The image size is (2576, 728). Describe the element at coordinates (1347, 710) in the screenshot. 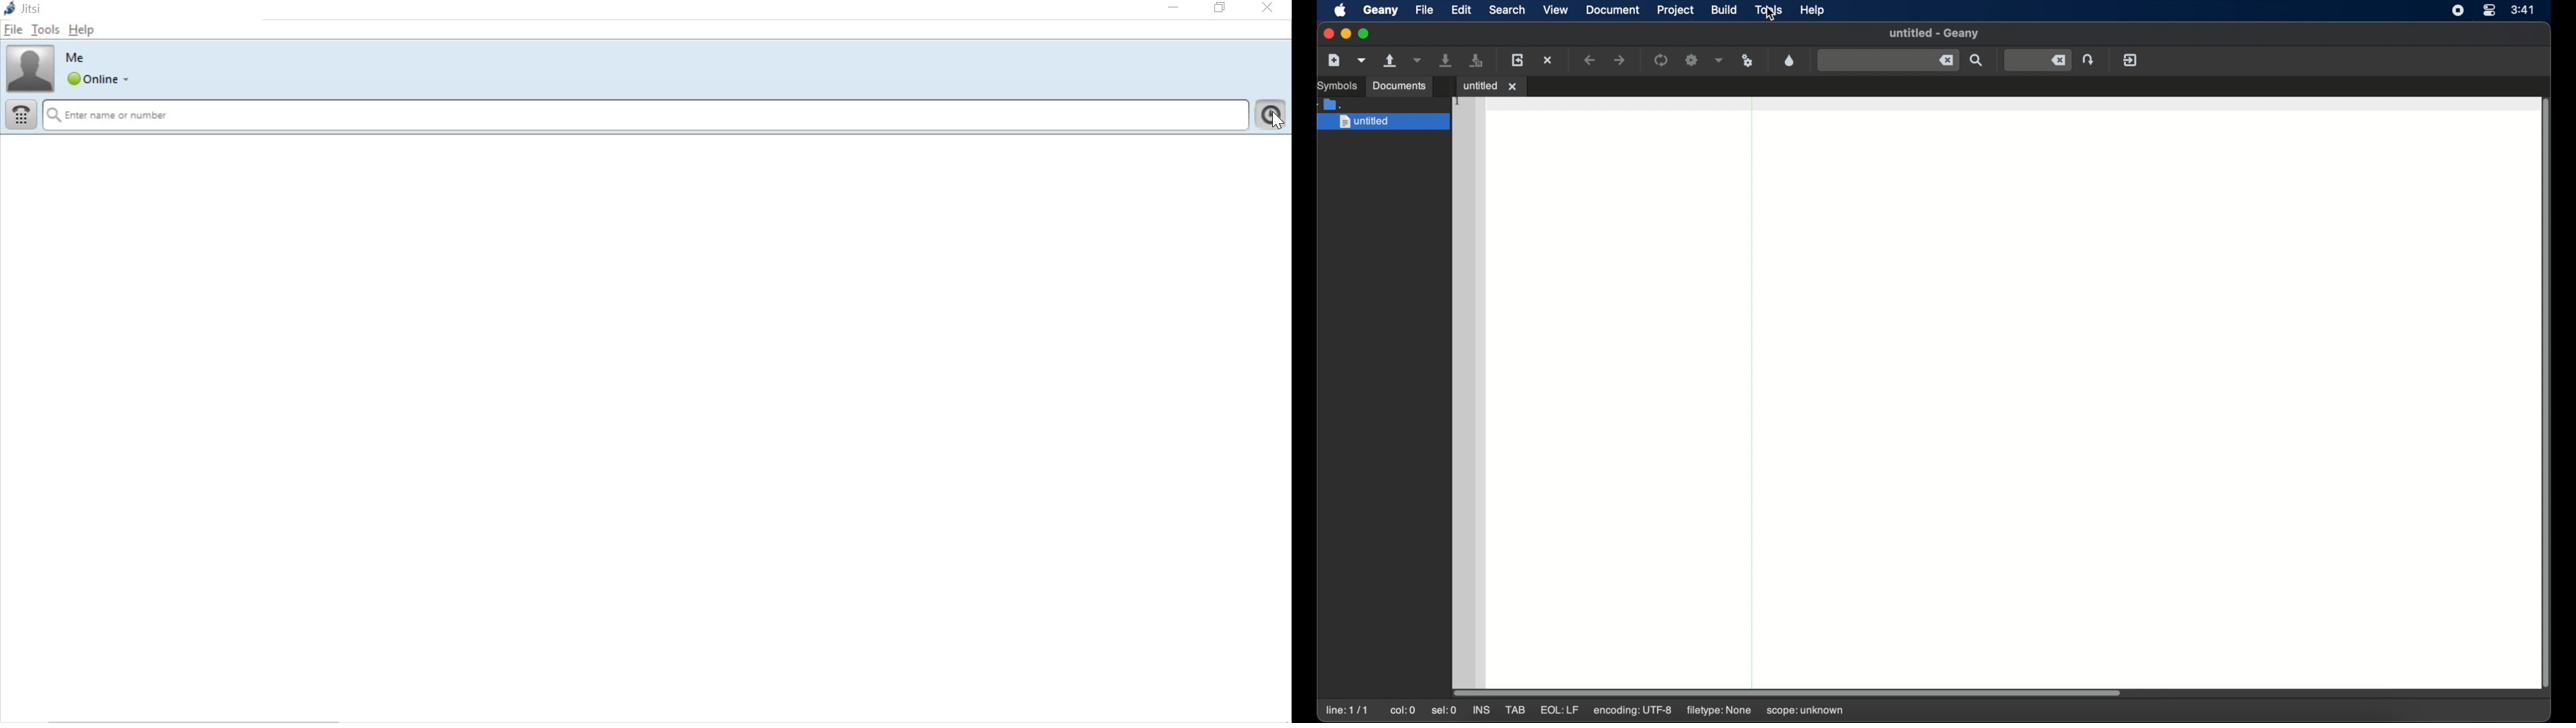

I see `line: 1/1` at that location.